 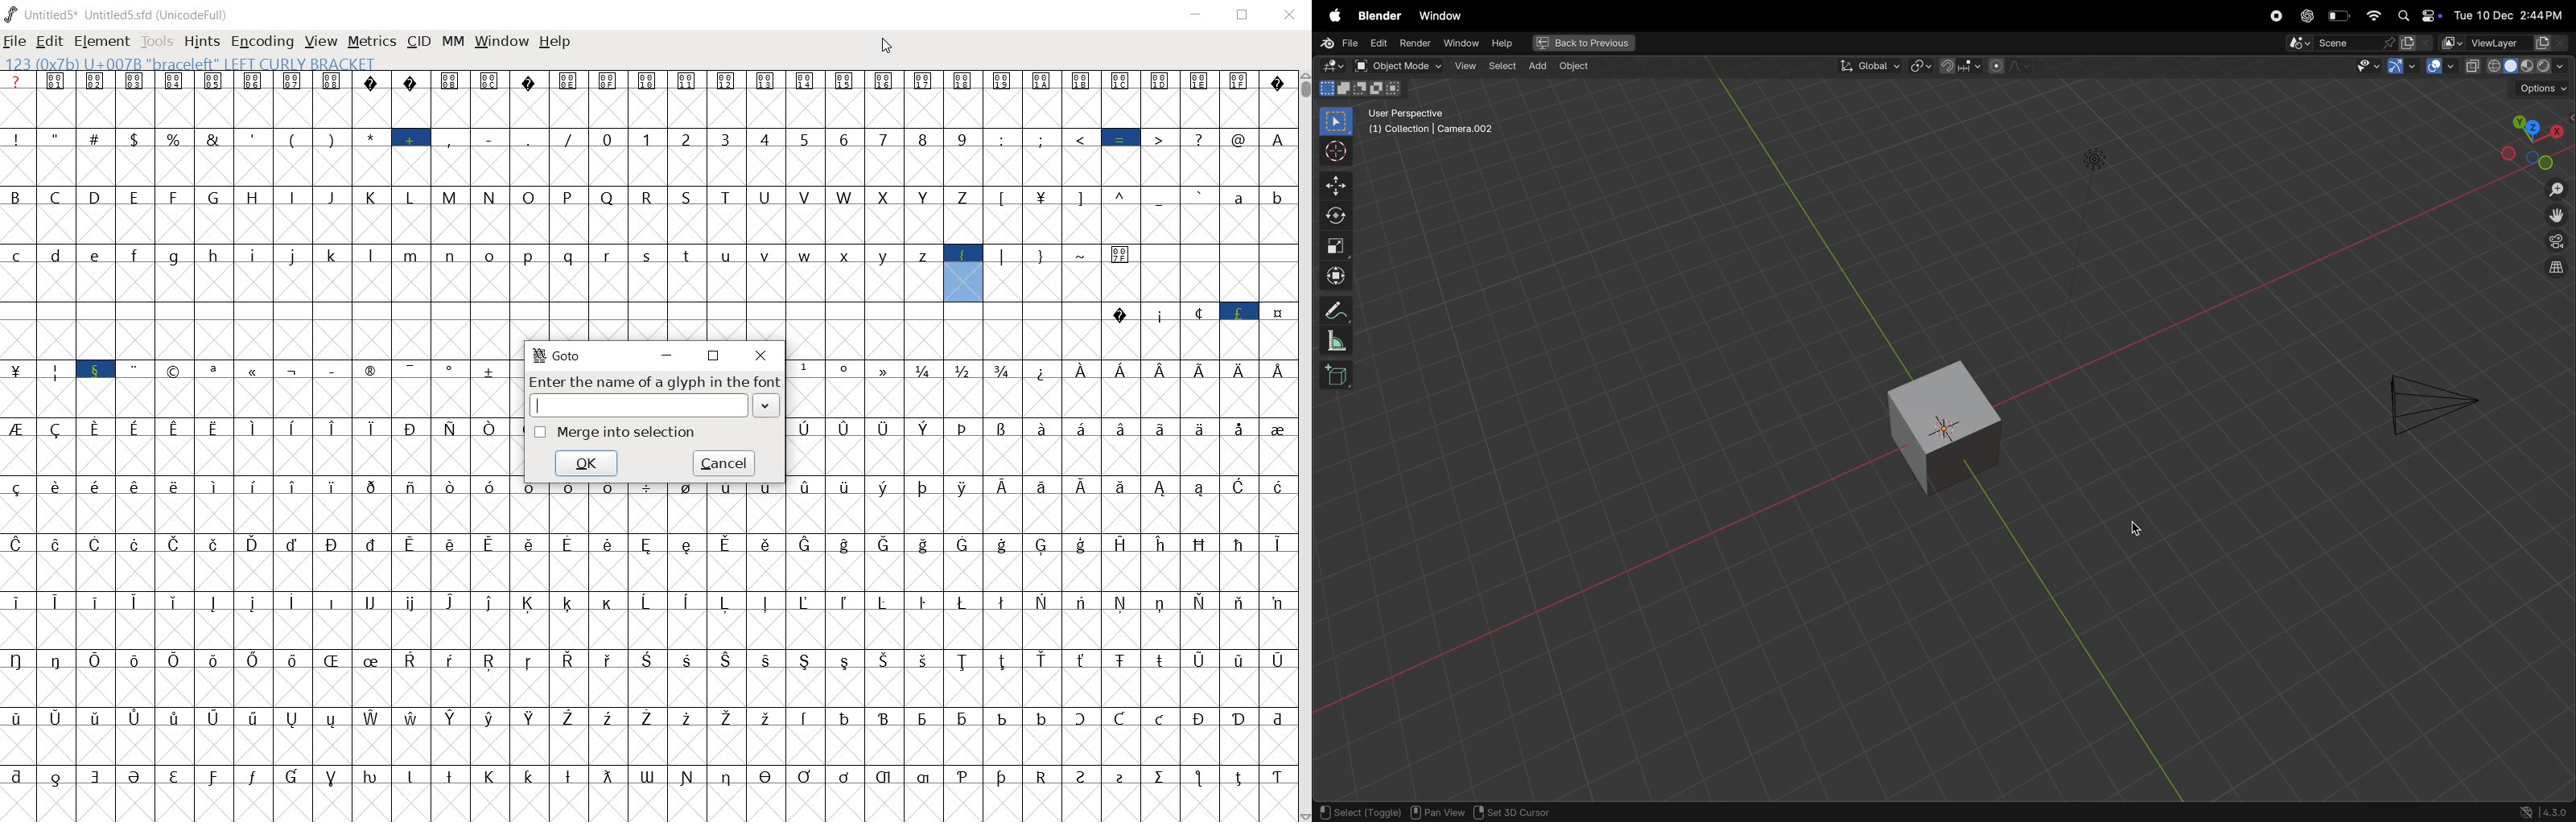 What do you see at coordinates (258, 434) in the screenshot?
I see `GLYPHS` at bounding box center [258, 434].